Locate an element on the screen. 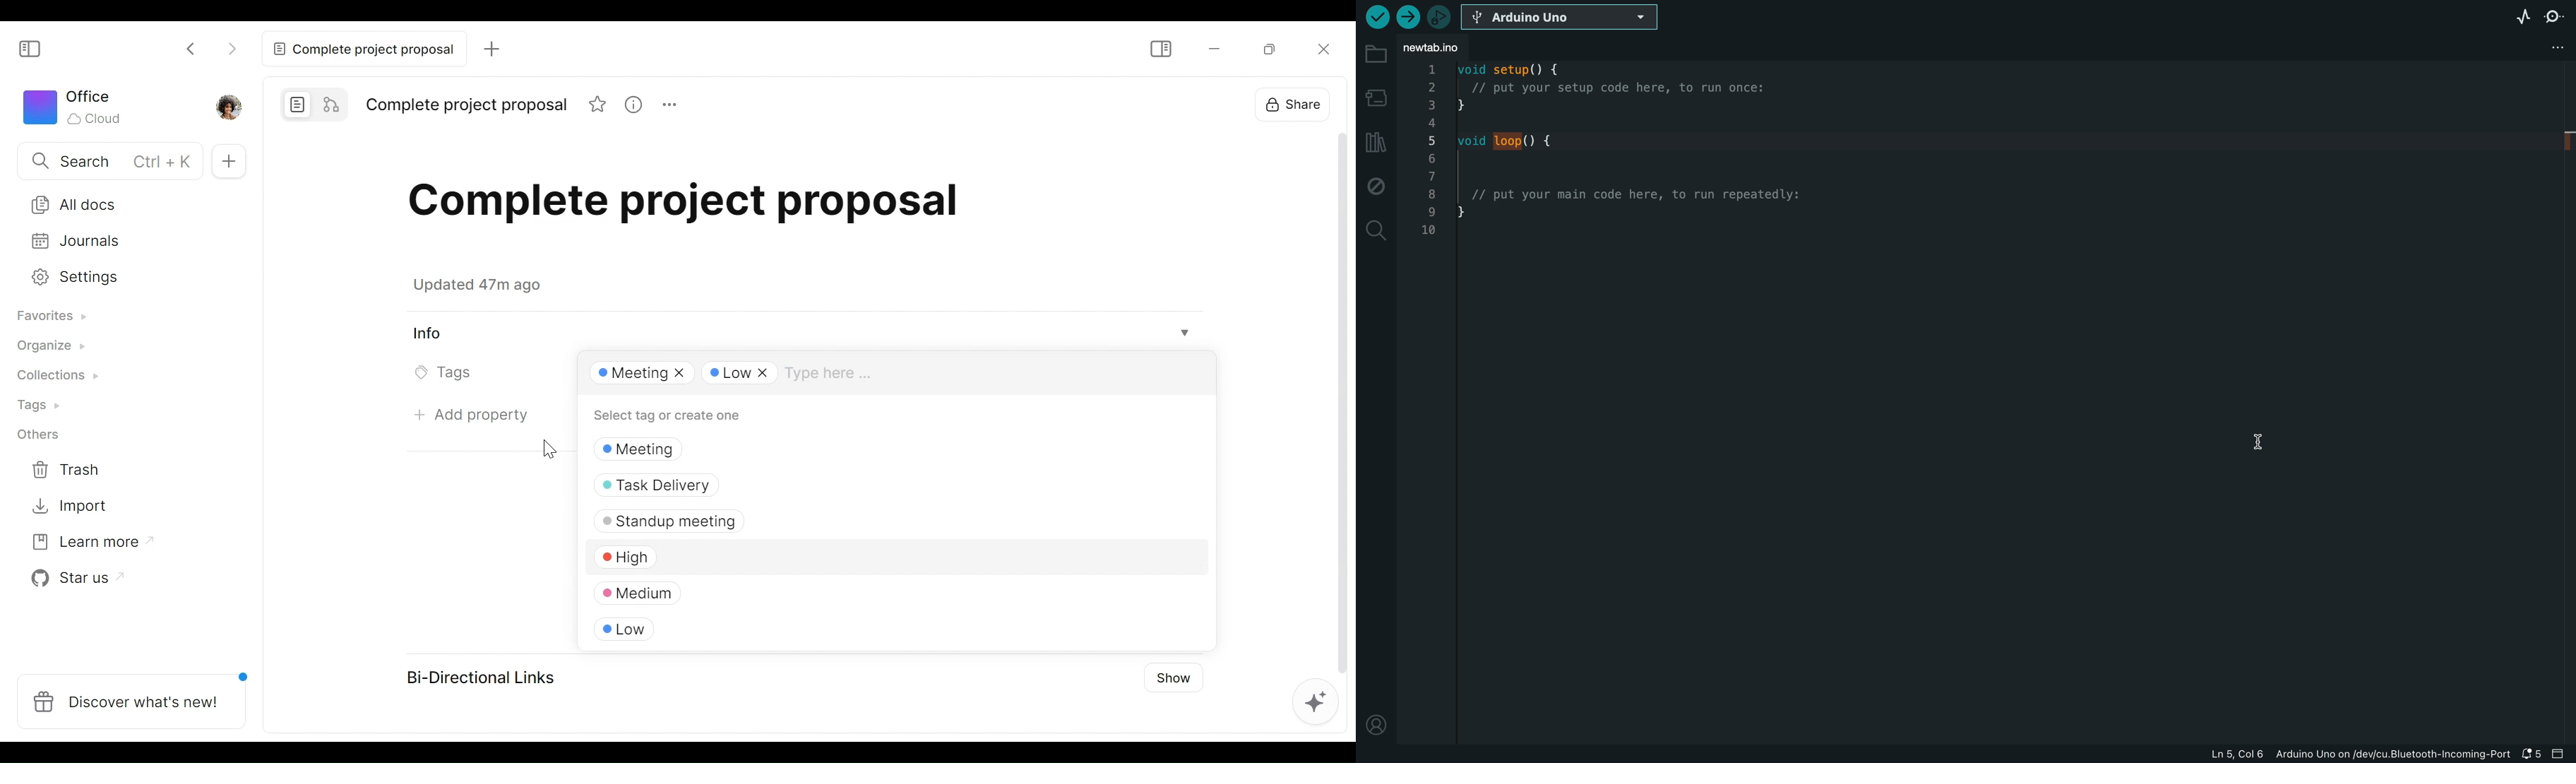 The height and width of the screenshot is (784, 2576). Meeting is located at coordinates (638, 374).